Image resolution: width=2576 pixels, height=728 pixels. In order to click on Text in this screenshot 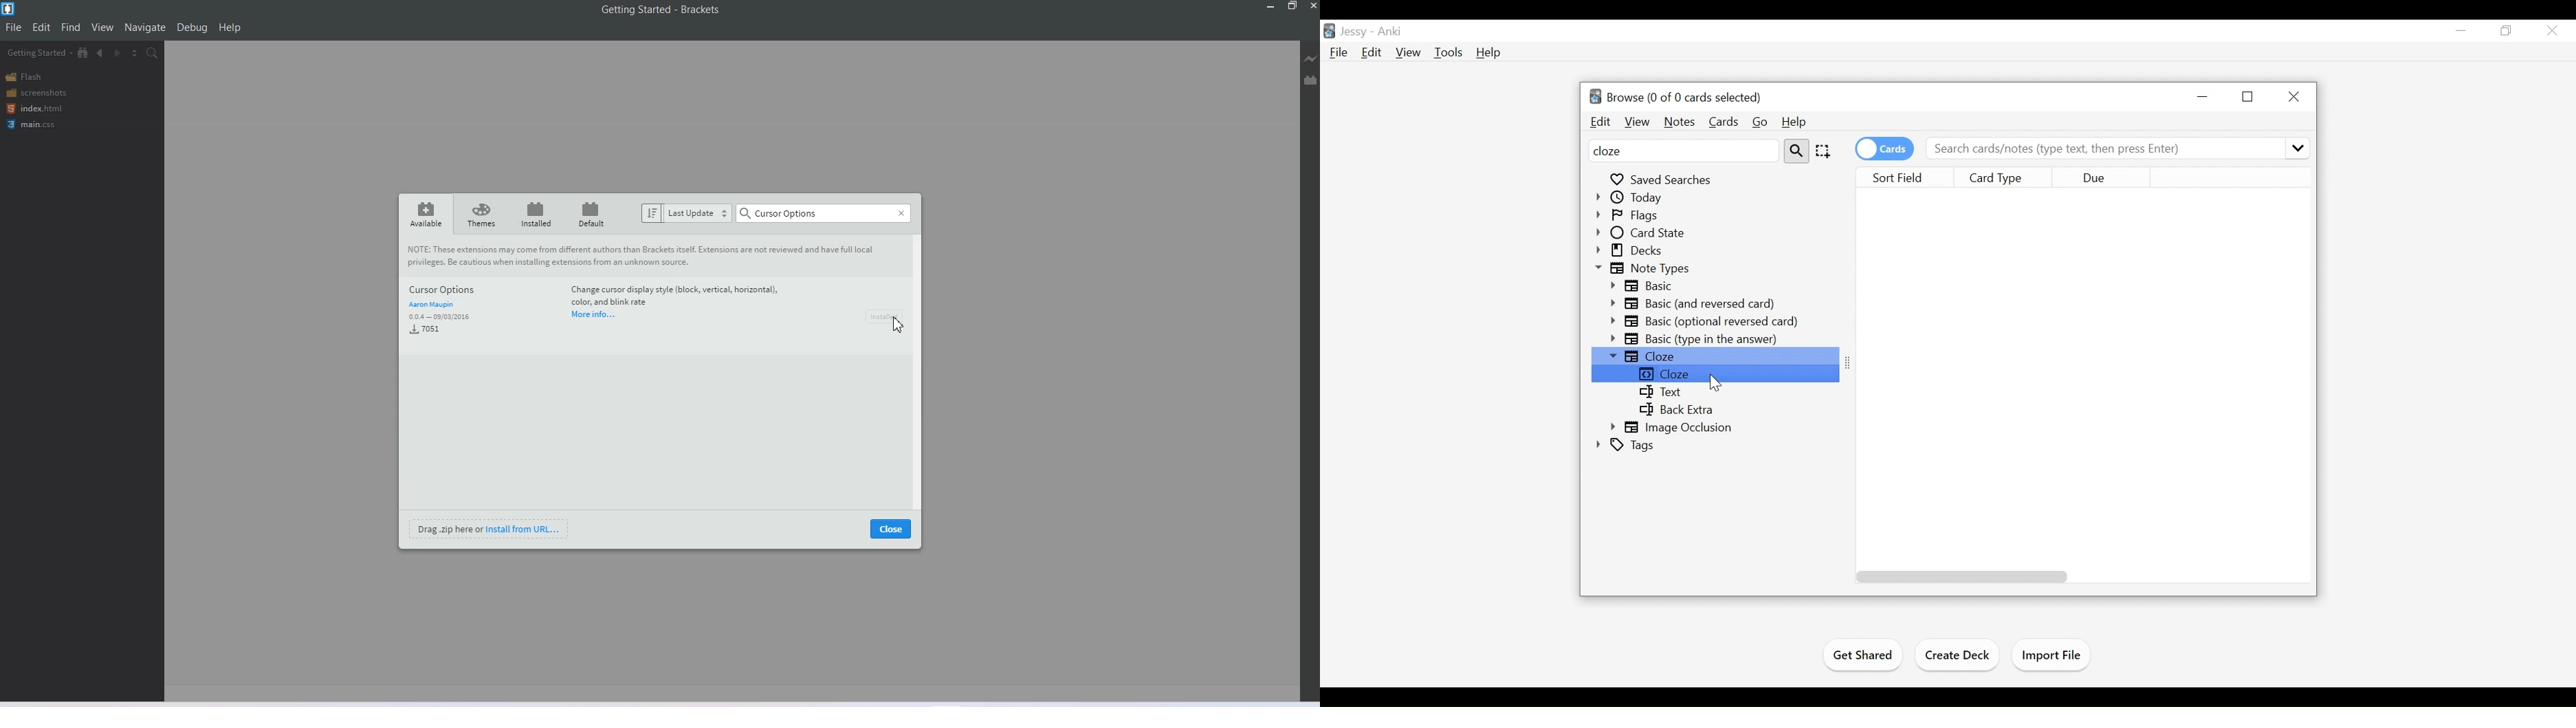, I will do `click(1661, 393)`.